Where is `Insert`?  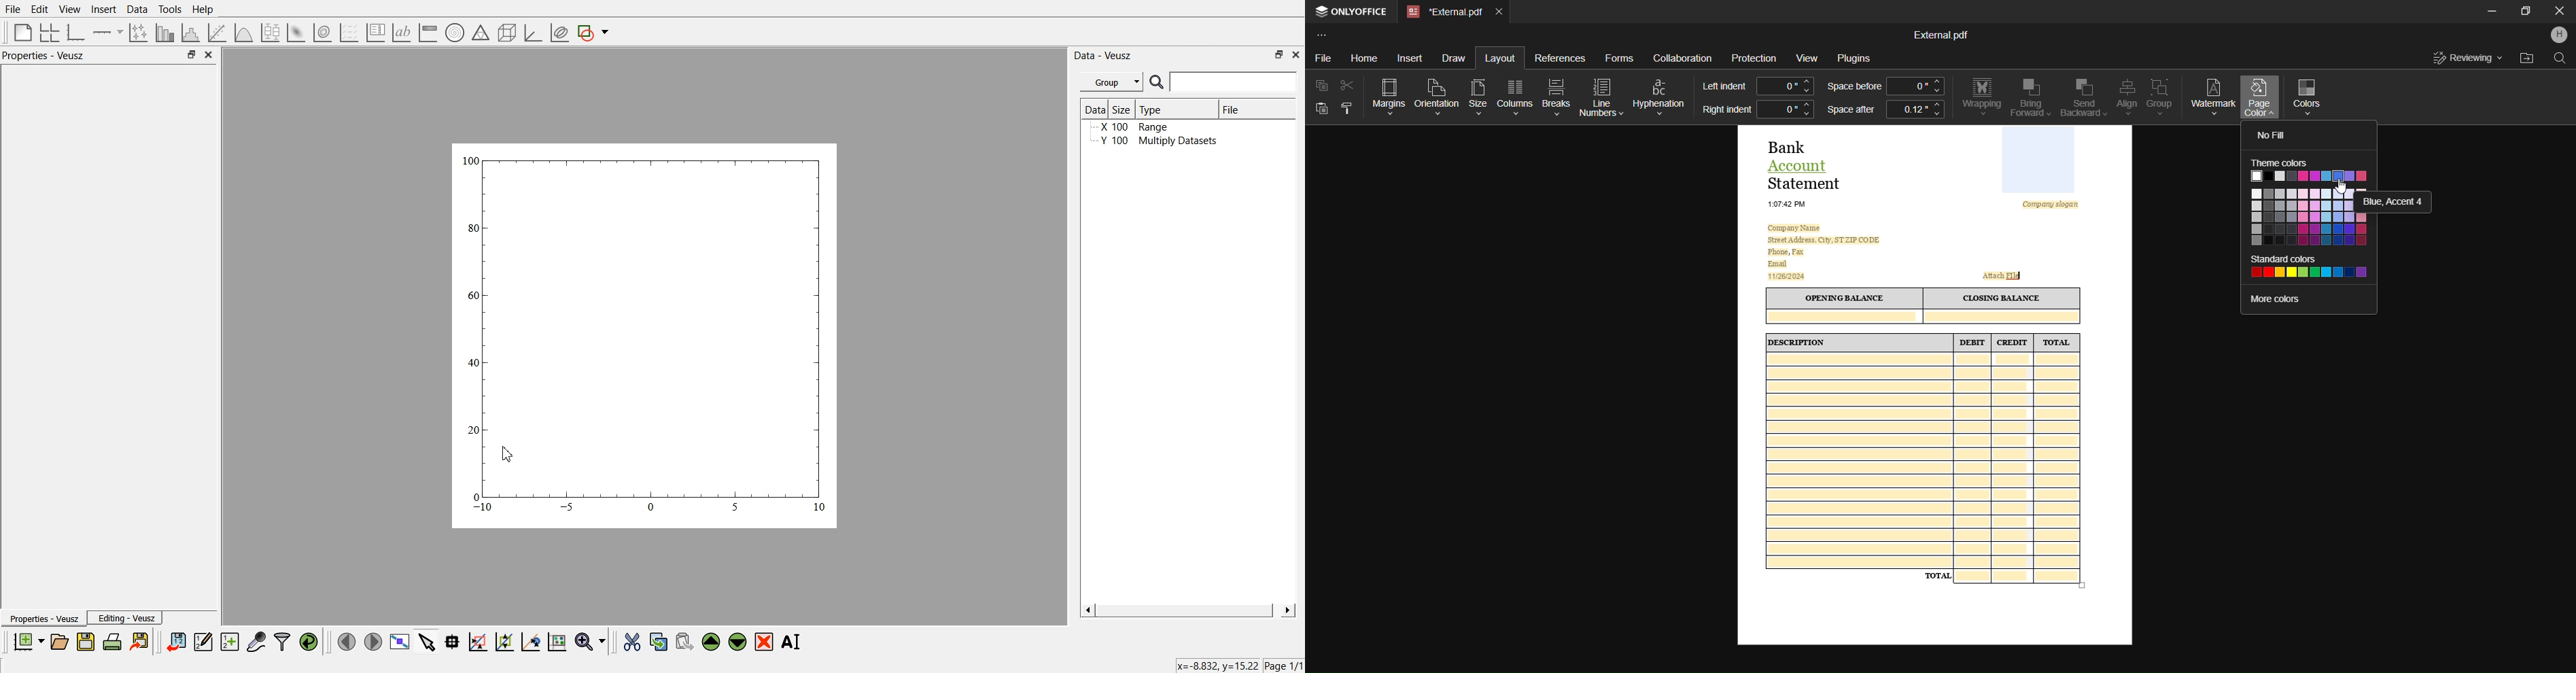
Insert is located at coordinates (1413, 58).